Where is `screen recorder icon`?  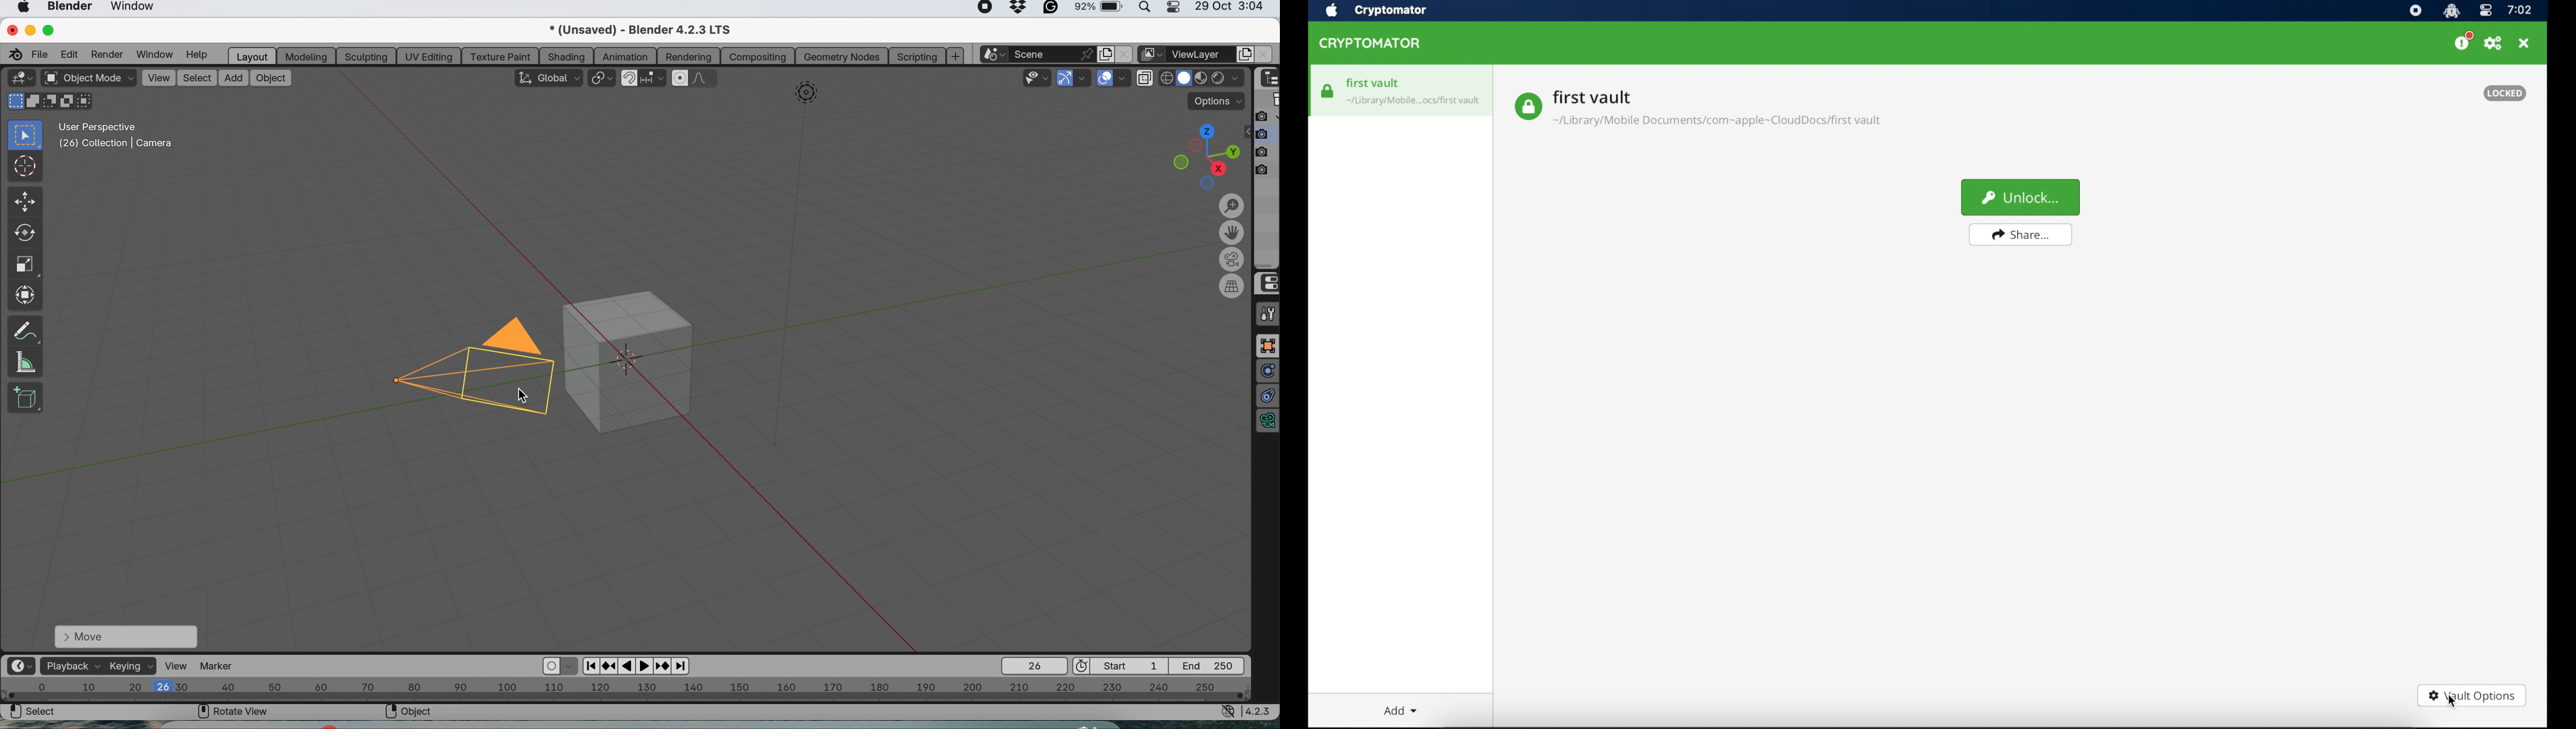
screen recorder icon is located at coordinates (2415, 11).